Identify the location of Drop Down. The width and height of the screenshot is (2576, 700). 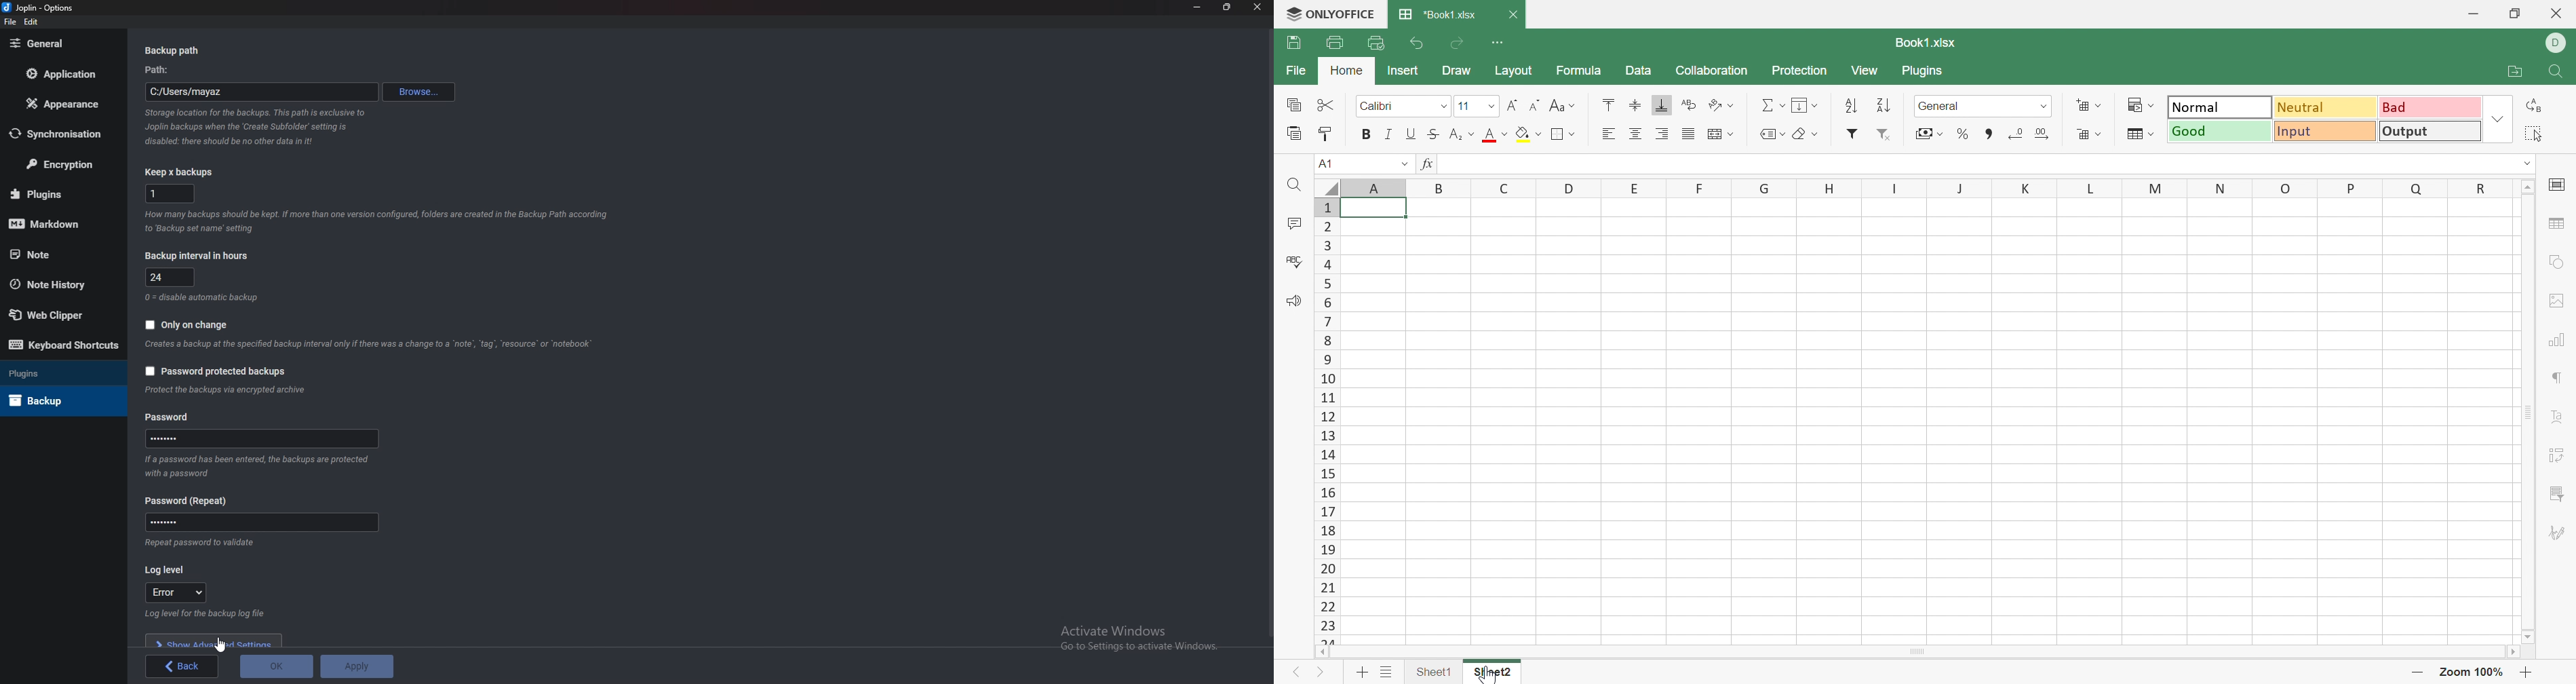
(1576, 134).